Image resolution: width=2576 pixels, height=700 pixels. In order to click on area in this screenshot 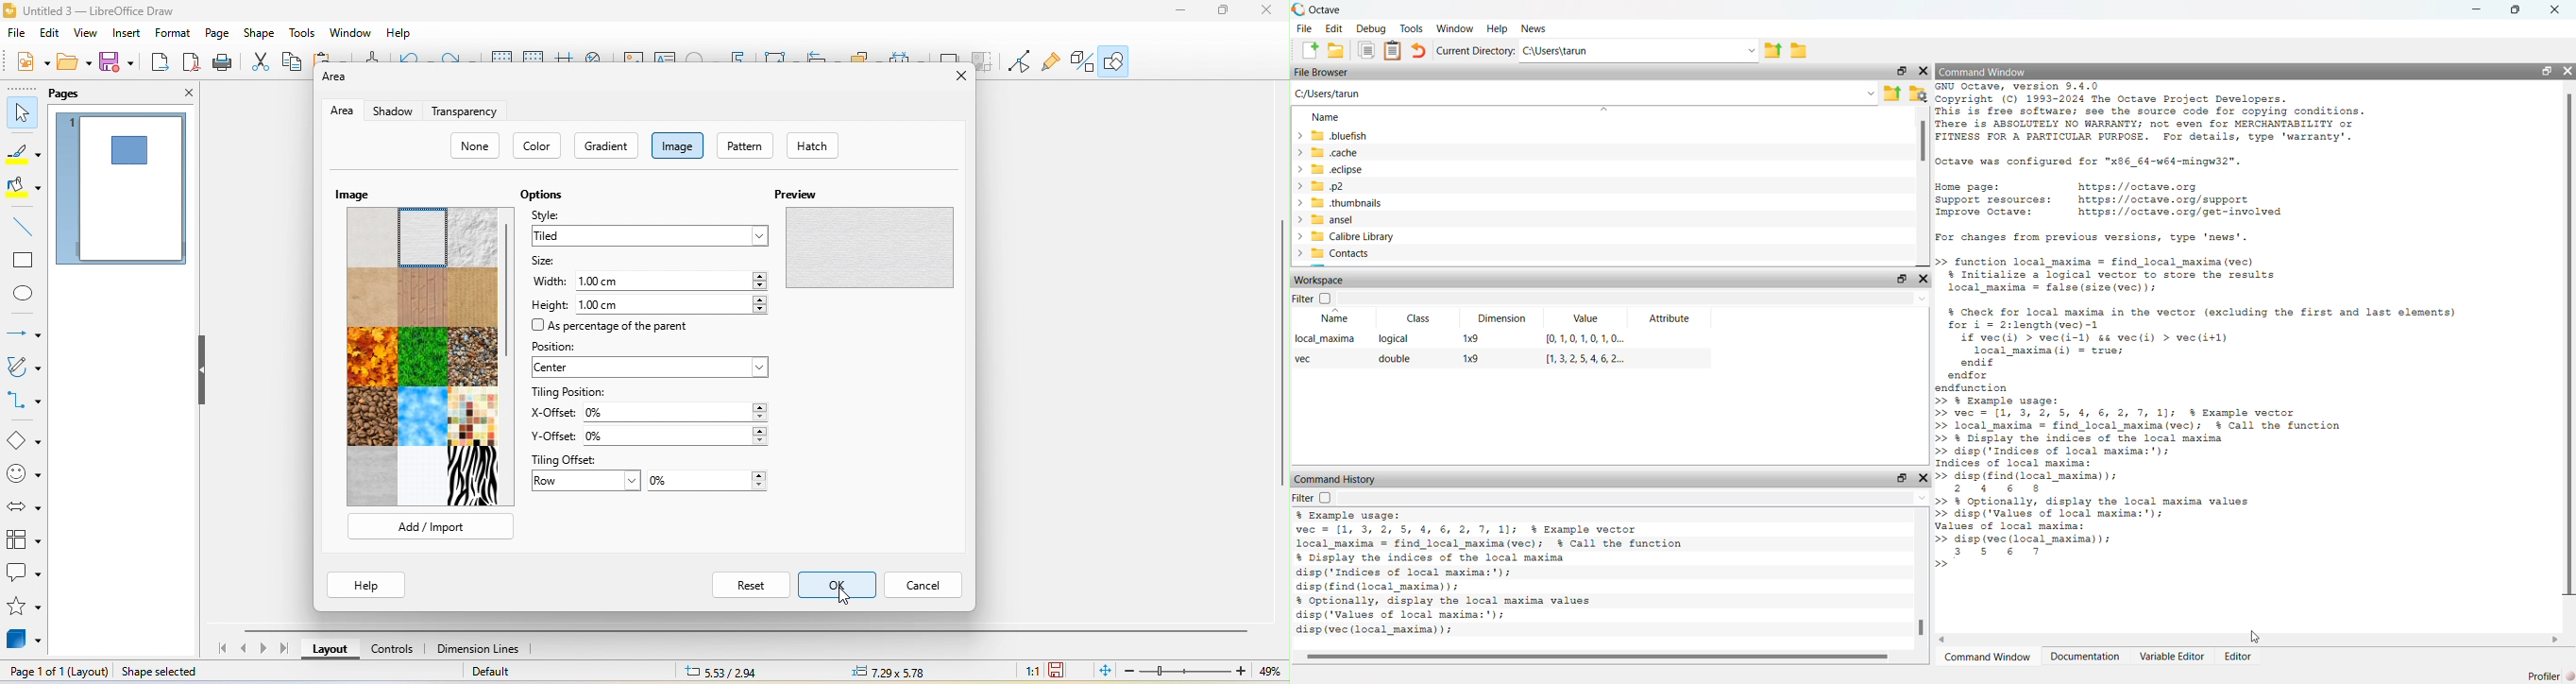, I will do `click(344, 111)`.